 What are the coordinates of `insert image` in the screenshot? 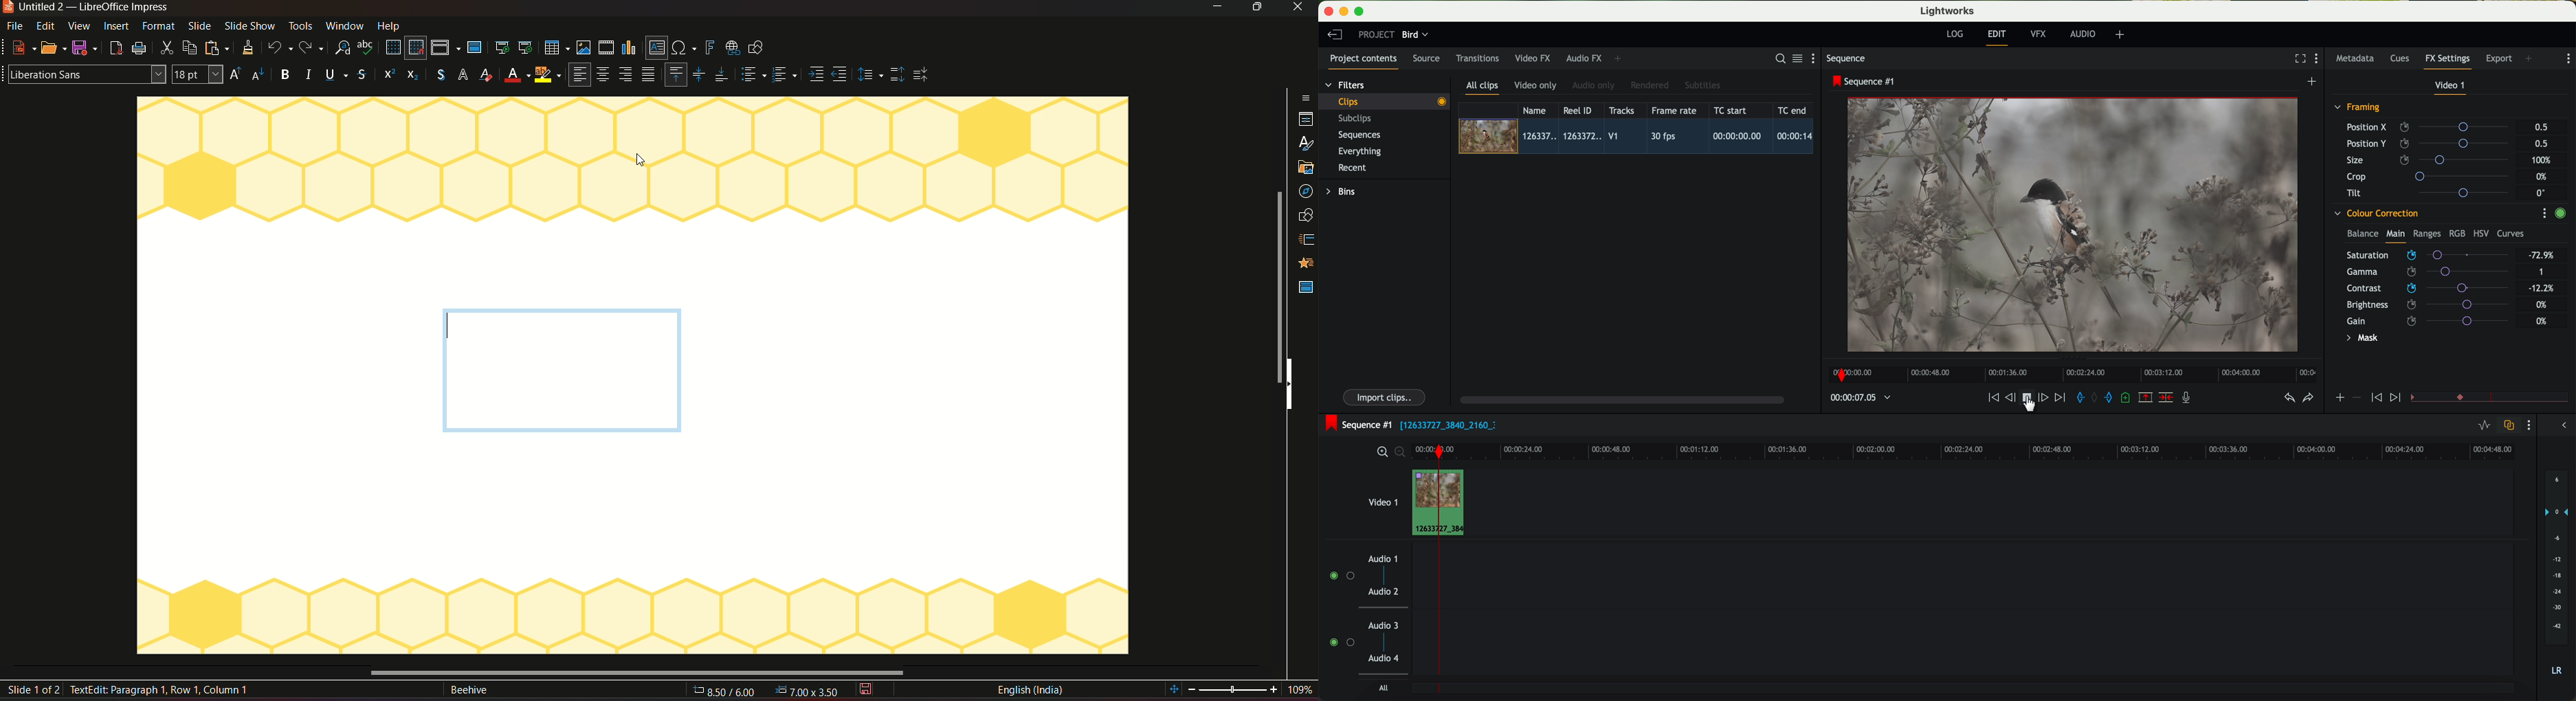 It's located at (583, 47).